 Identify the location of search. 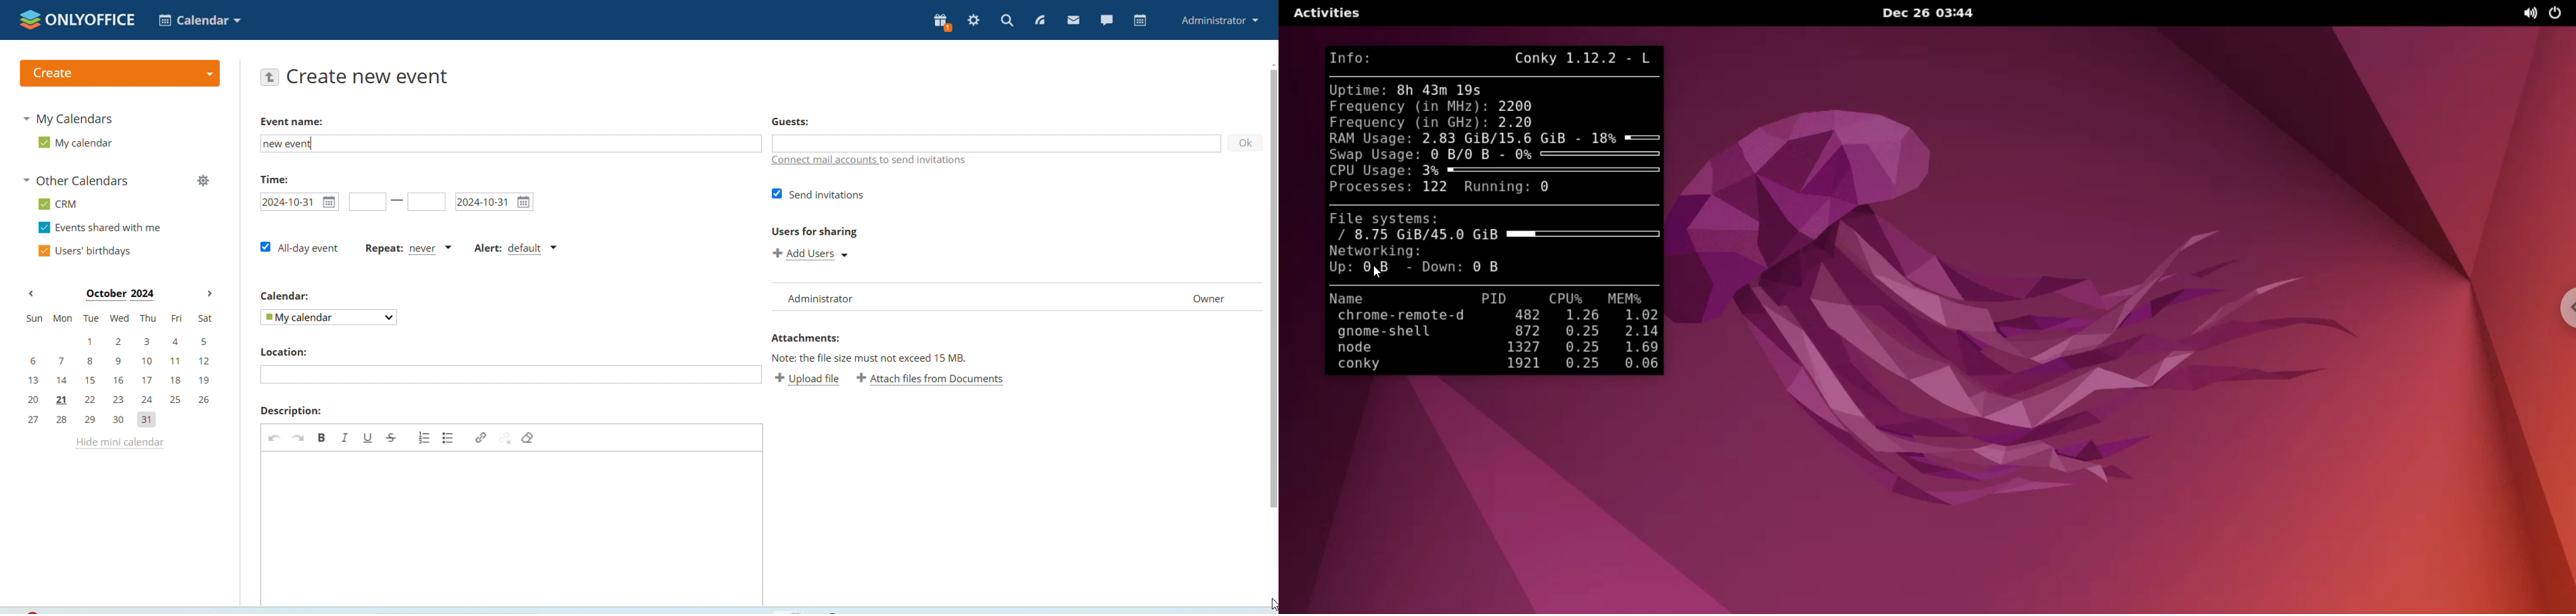
(1007, 21).